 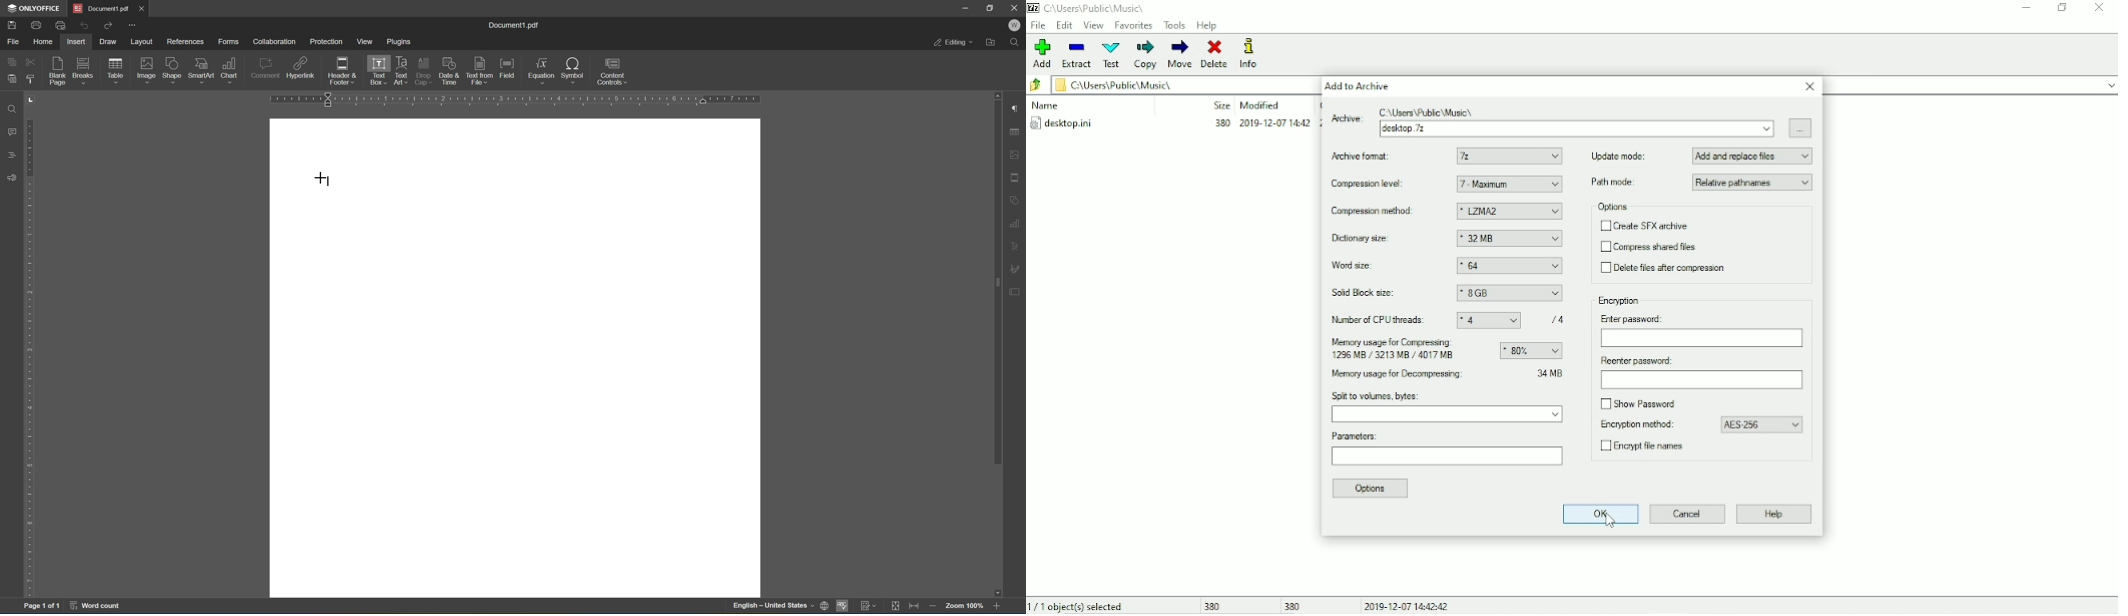 What do you see at coordinates (61, 24) in the screenshot?
I see `Quick print` at bounding box center [61, 24].